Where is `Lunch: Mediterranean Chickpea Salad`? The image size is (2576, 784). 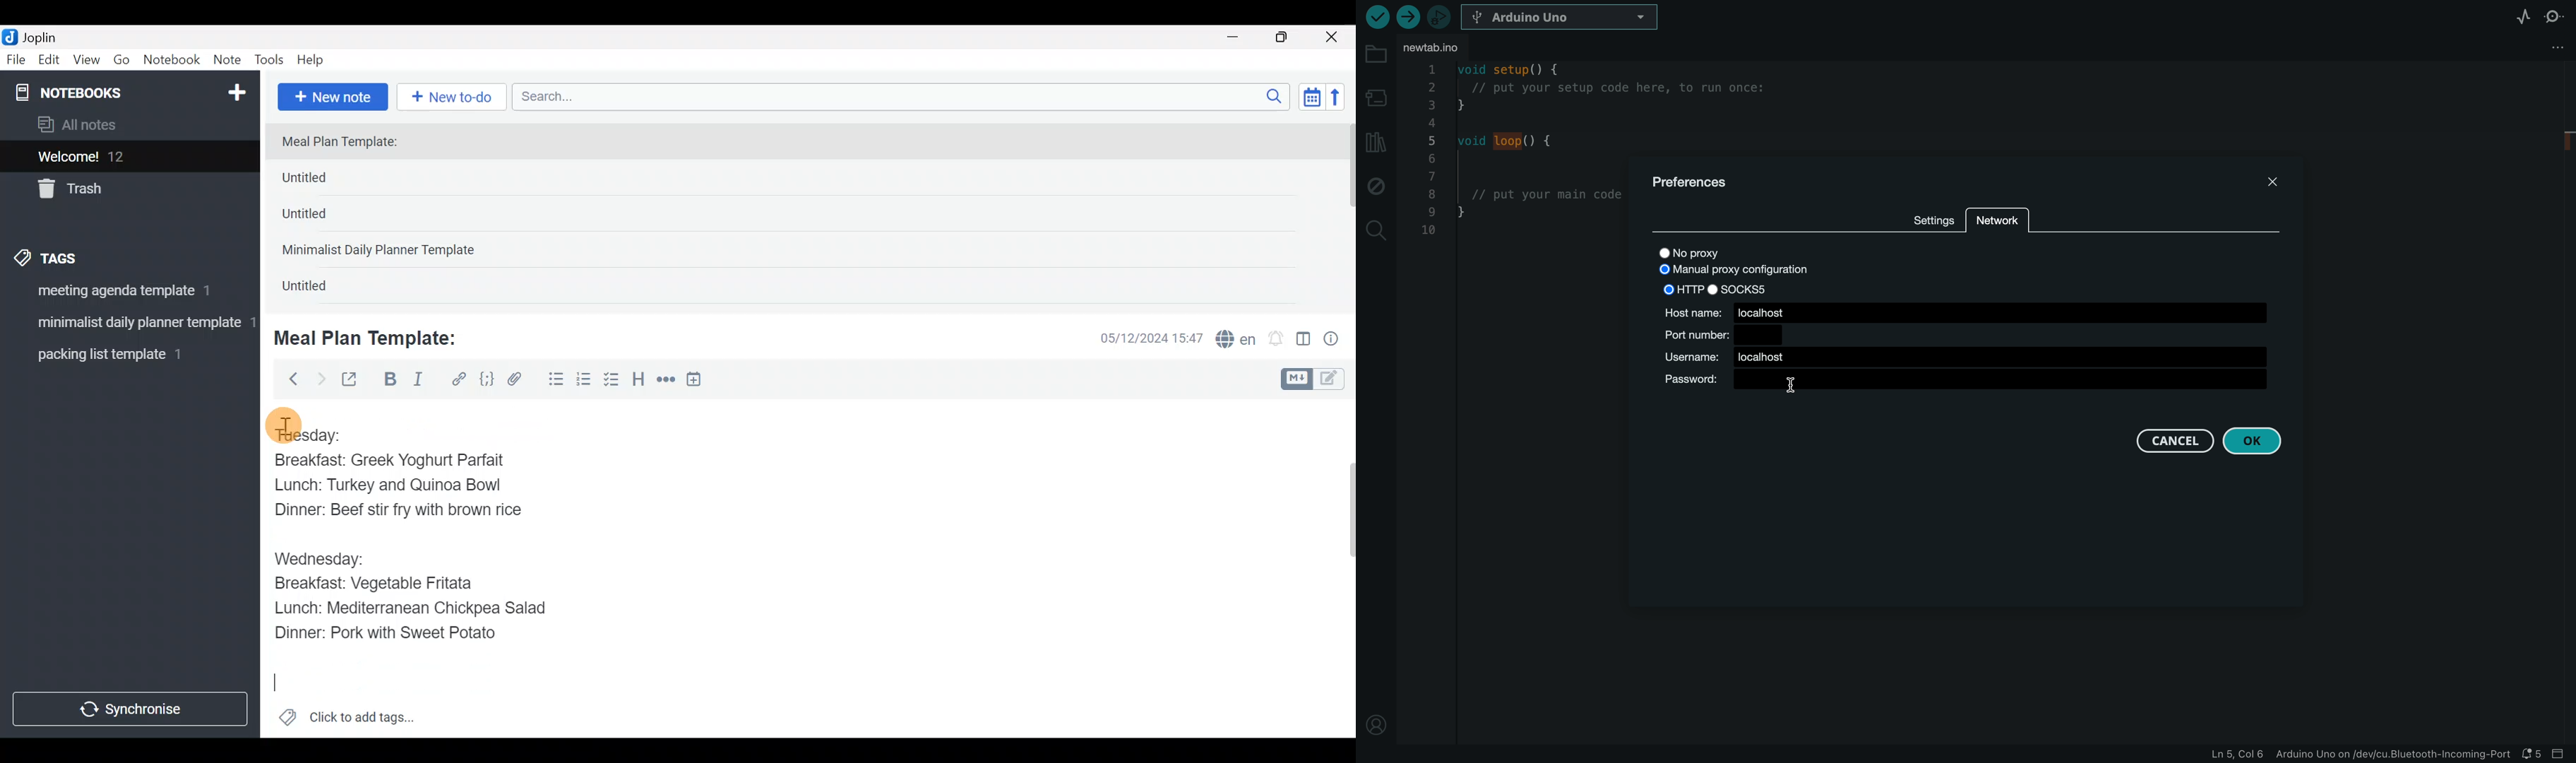
Lunch: Mediterranean Chickpea Salad is located at coordinates (414, 610).